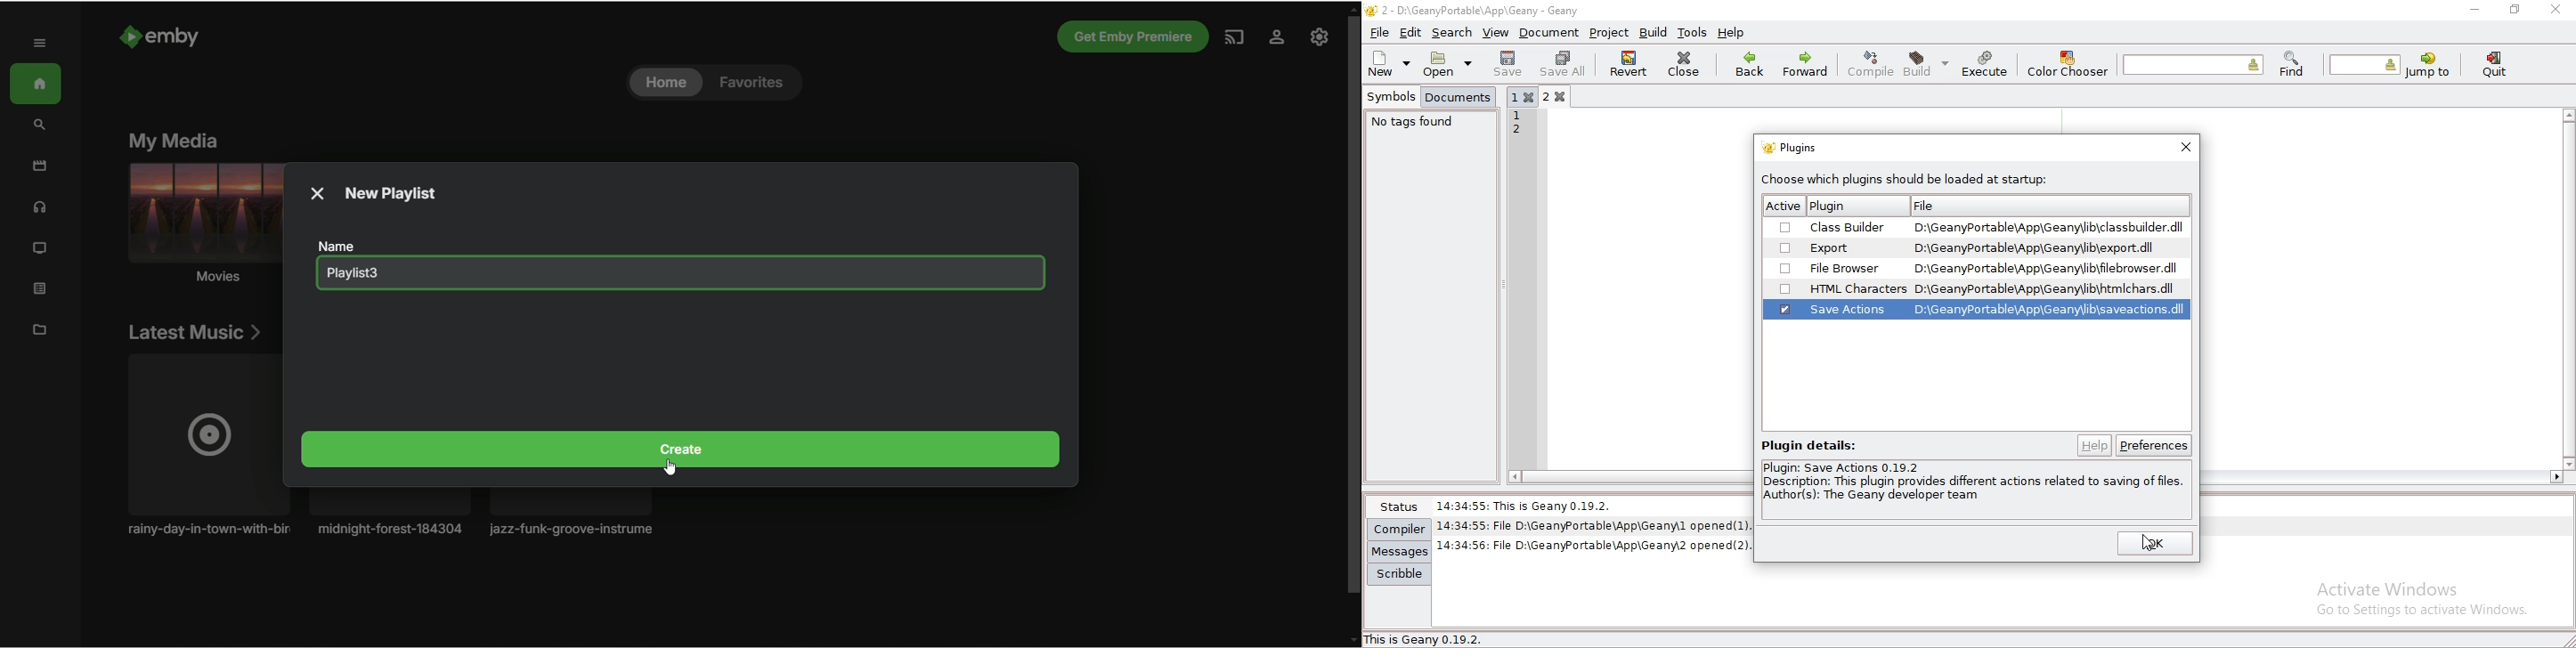 The height and width of the screenshot is (672, 2576). What do you see at coordinates (2498, 65) in the screenshot?
I see `quit` at bounding box center [2498, 65].